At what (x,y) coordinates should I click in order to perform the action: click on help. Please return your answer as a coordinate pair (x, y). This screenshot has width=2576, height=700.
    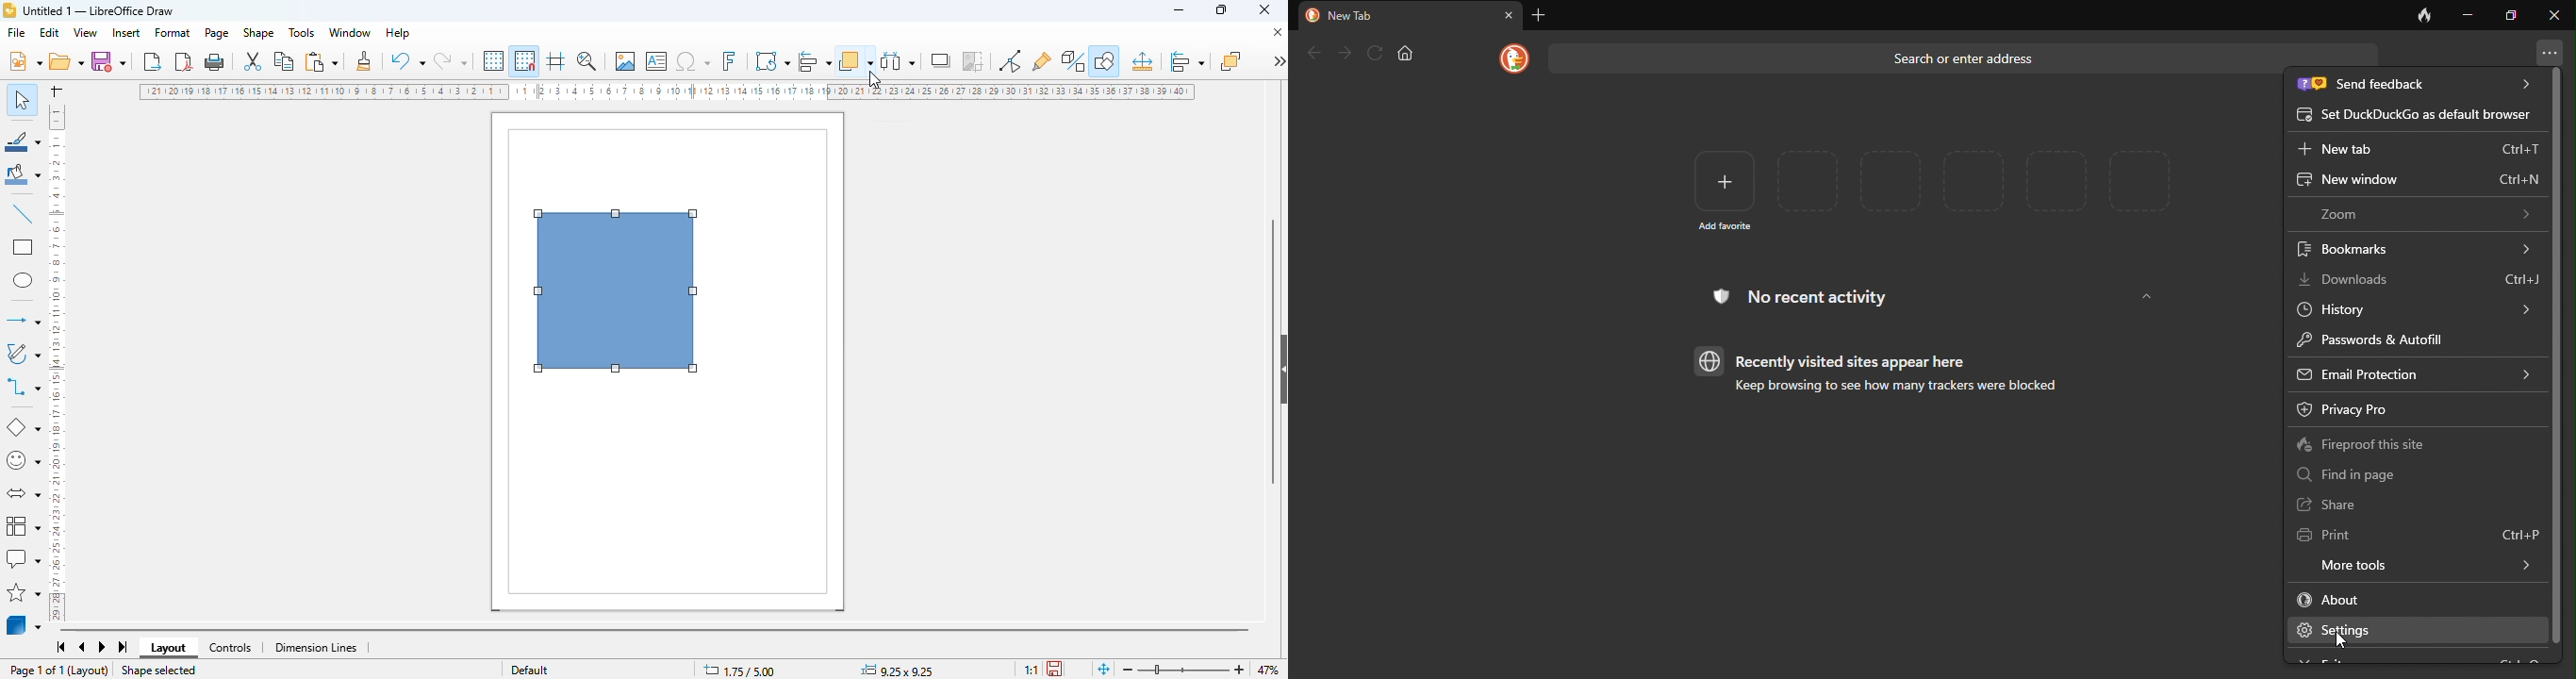
    Looking at the image, I should click on (399, 33).